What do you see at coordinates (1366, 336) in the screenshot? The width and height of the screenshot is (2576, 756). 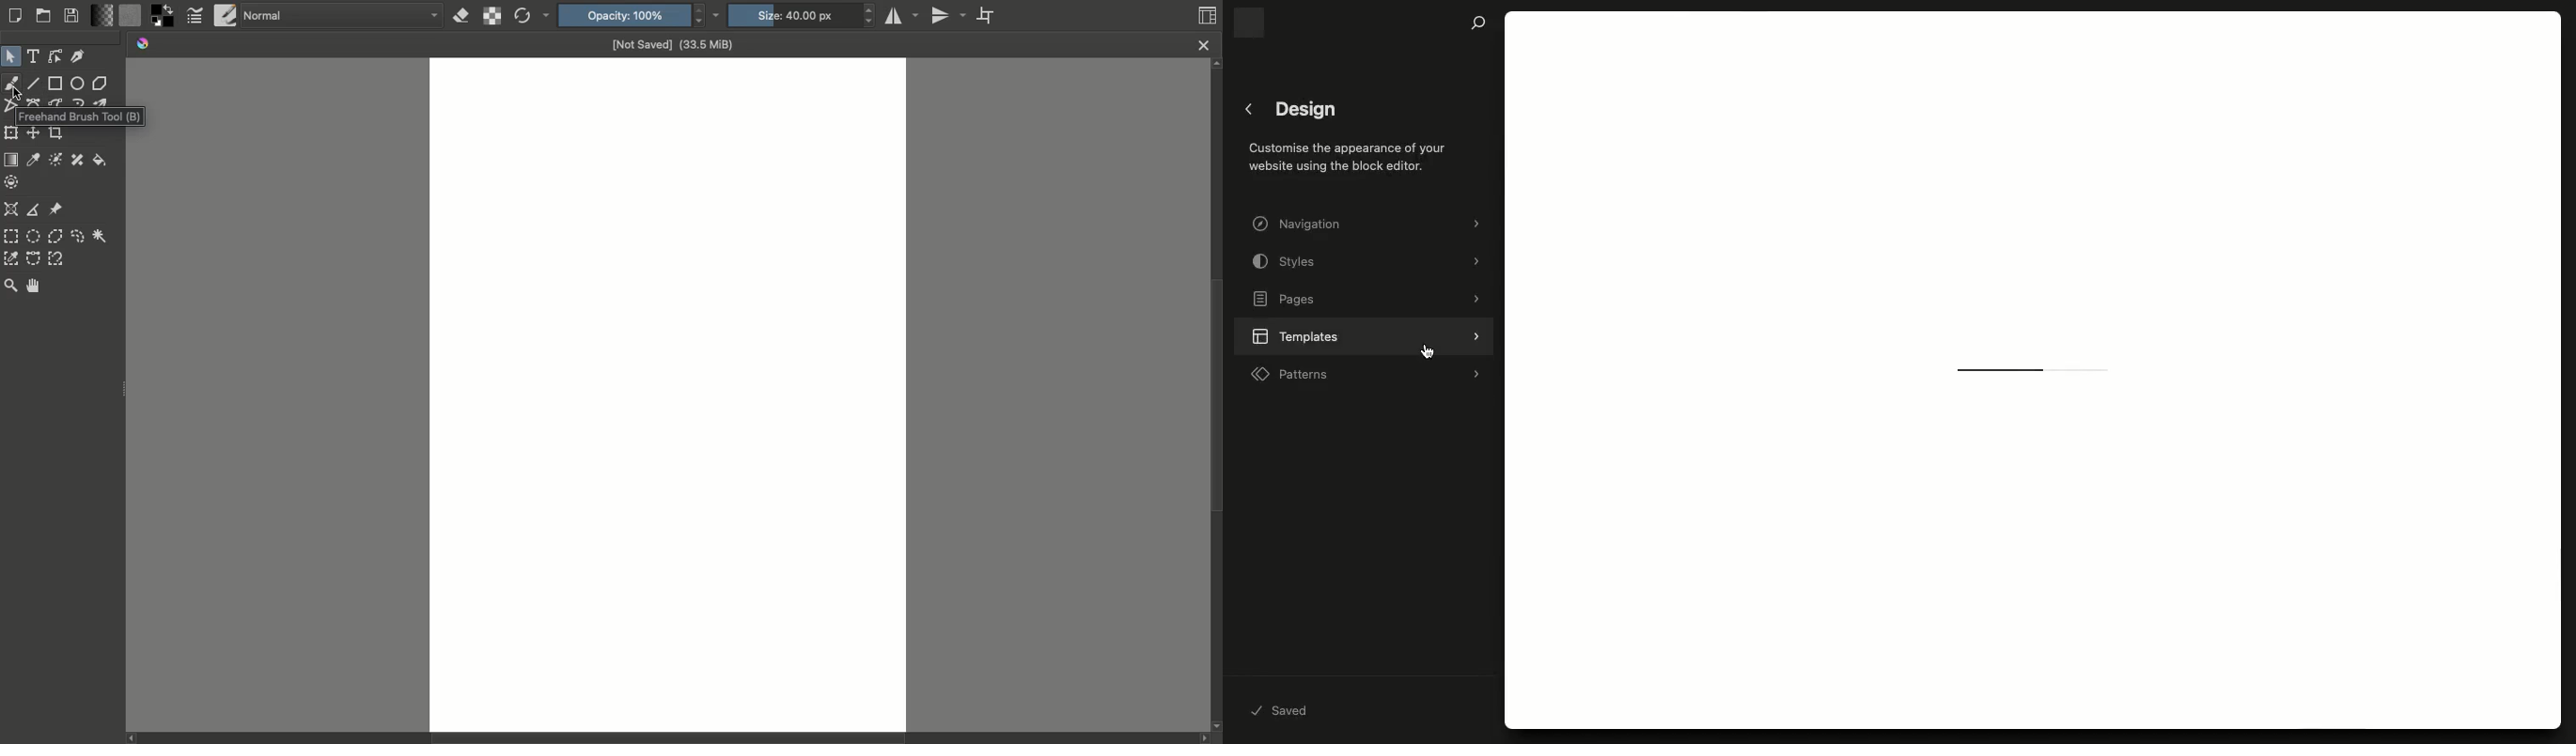 I see `Templates` at bounding box center [1366, 336].